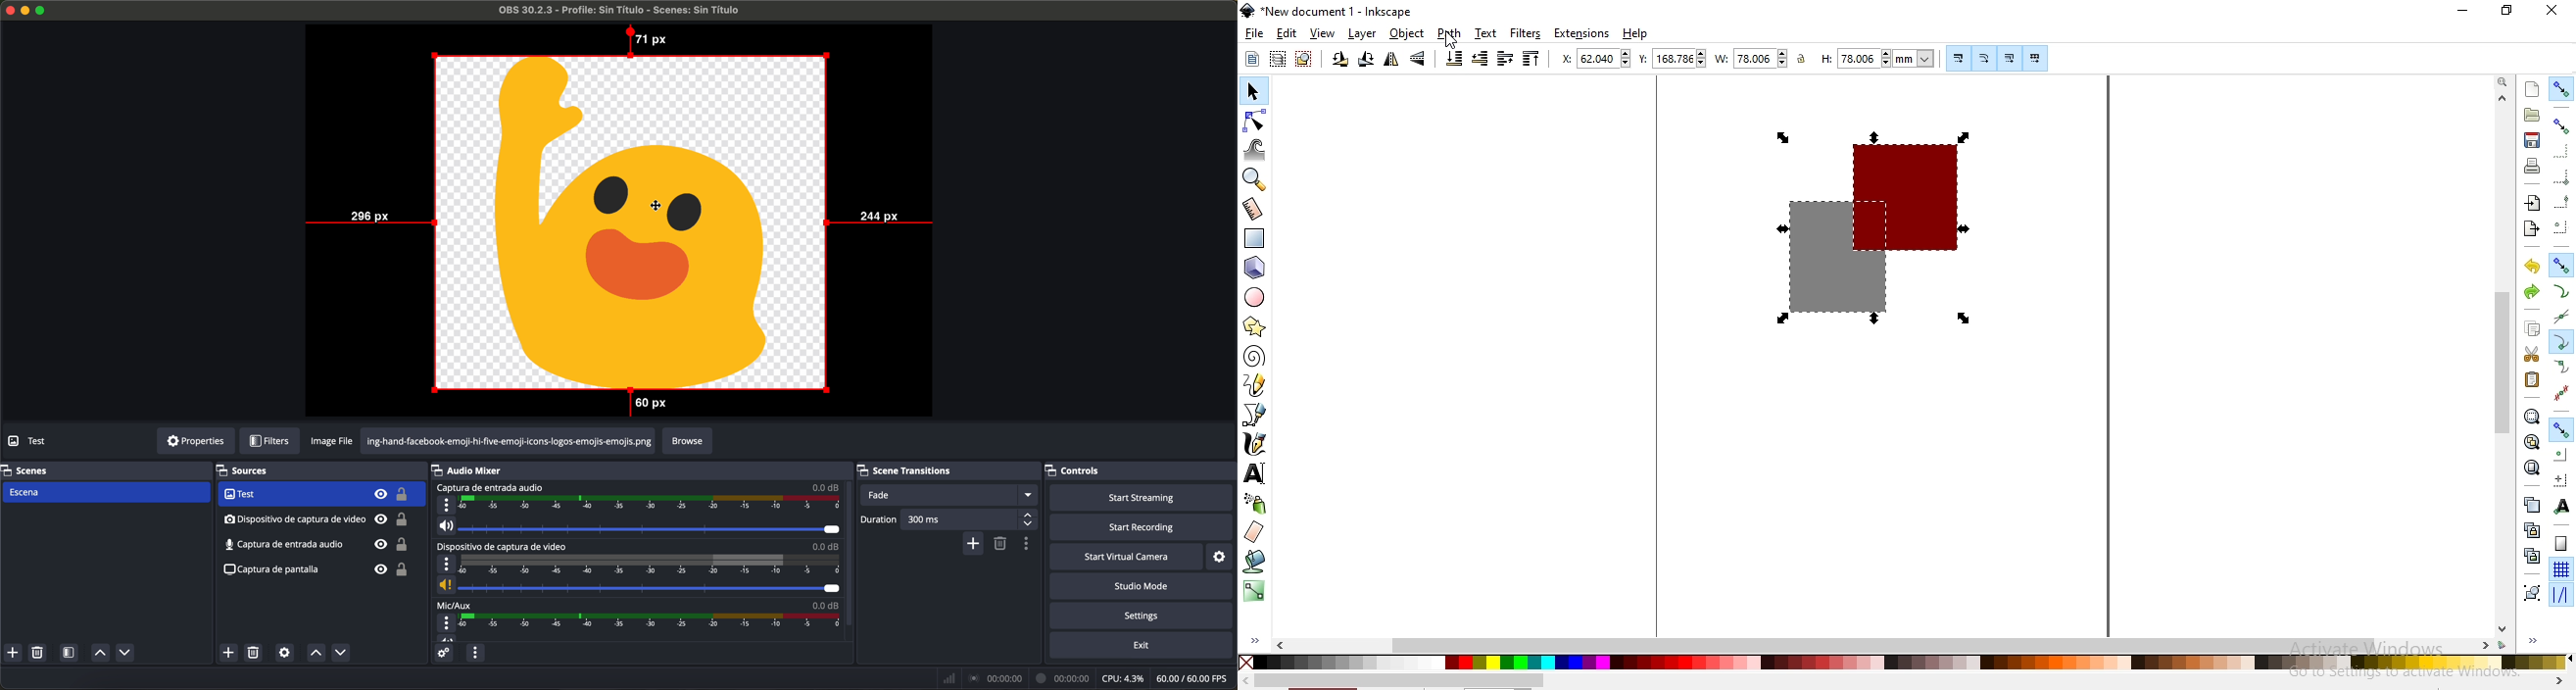 The image size is (2576, 700). Describe the element at coordinates (505, 546) in the screenshot. I see `video capture device` at that location.